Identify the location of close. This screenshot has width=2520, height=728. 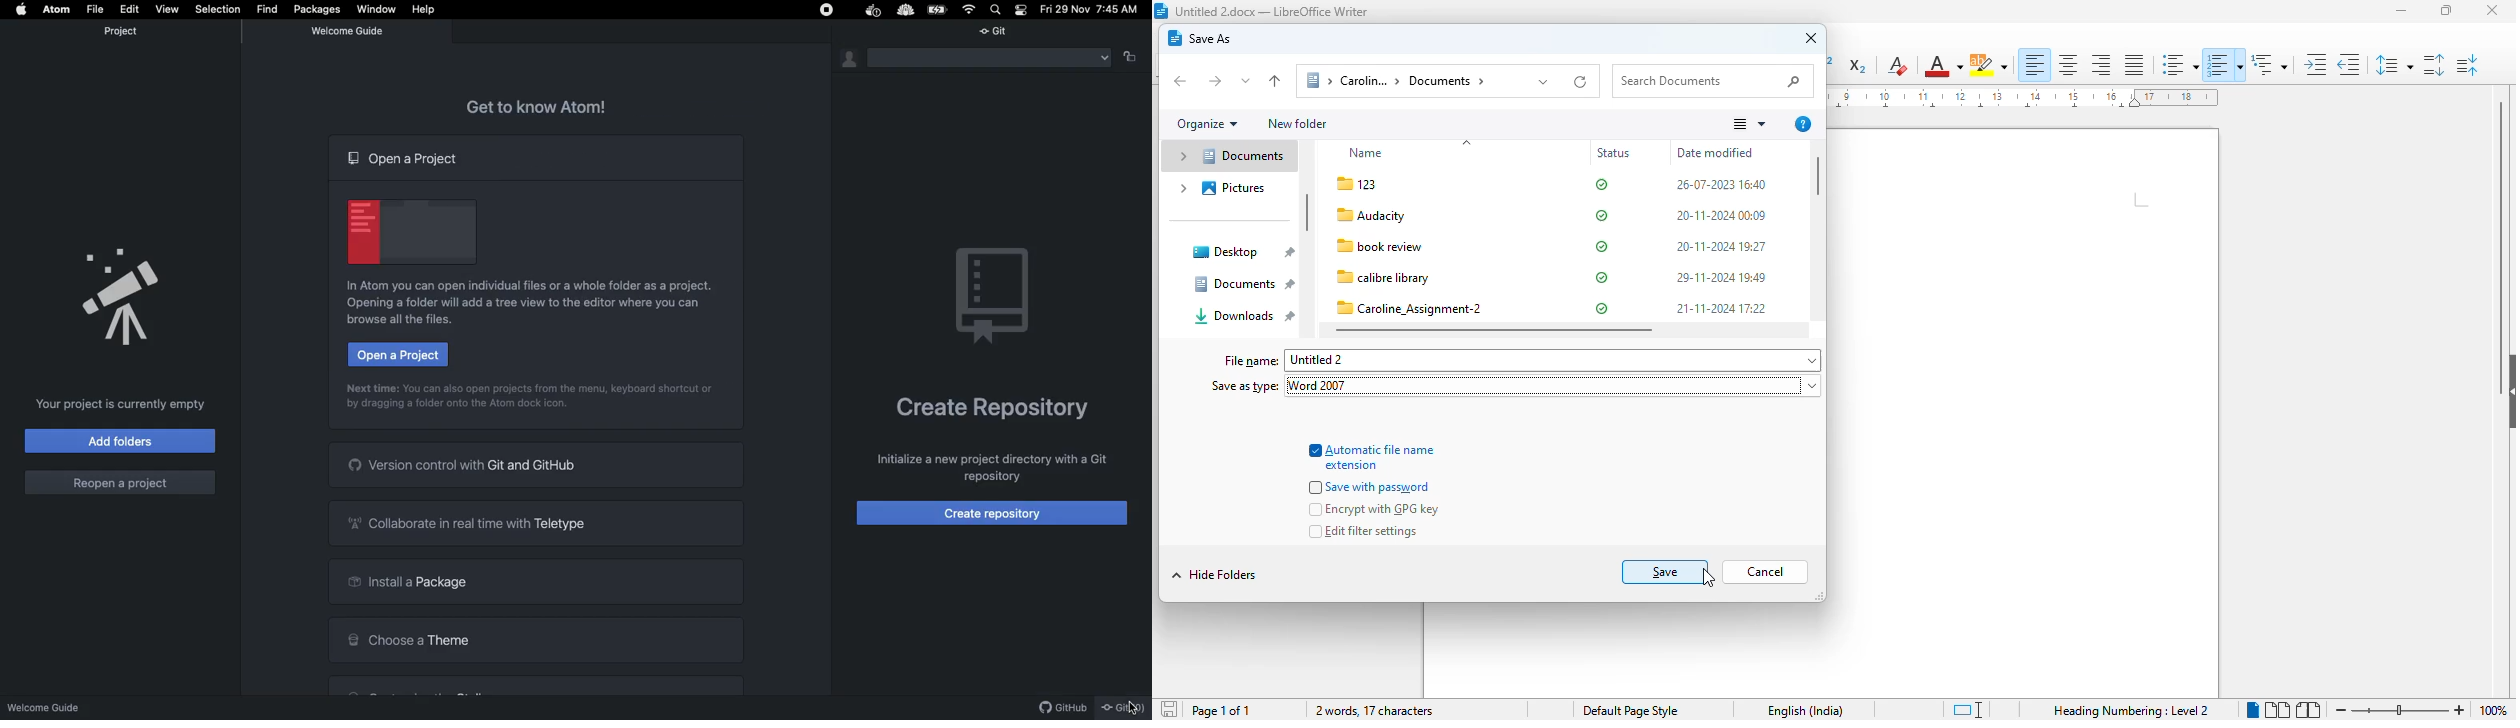
(2493, 11).